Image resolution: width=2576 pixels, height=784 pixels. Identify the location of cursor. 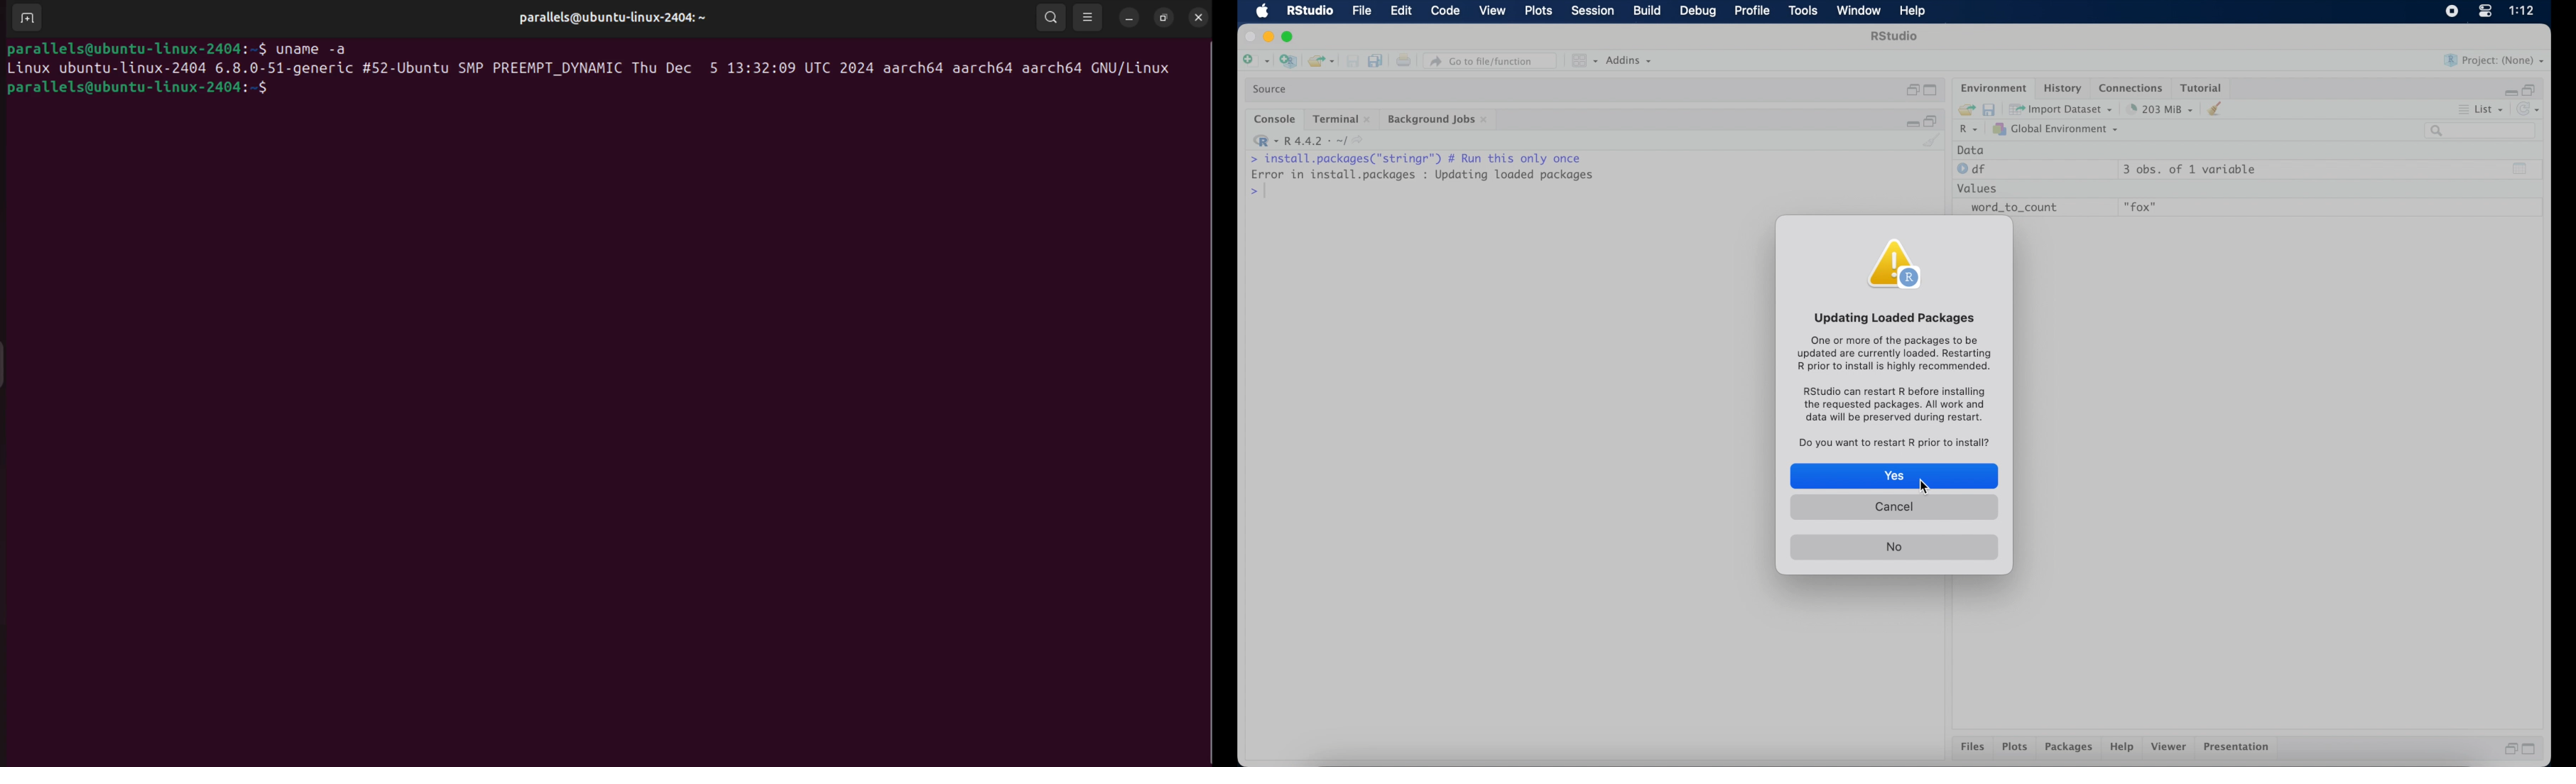
(1925, 487).